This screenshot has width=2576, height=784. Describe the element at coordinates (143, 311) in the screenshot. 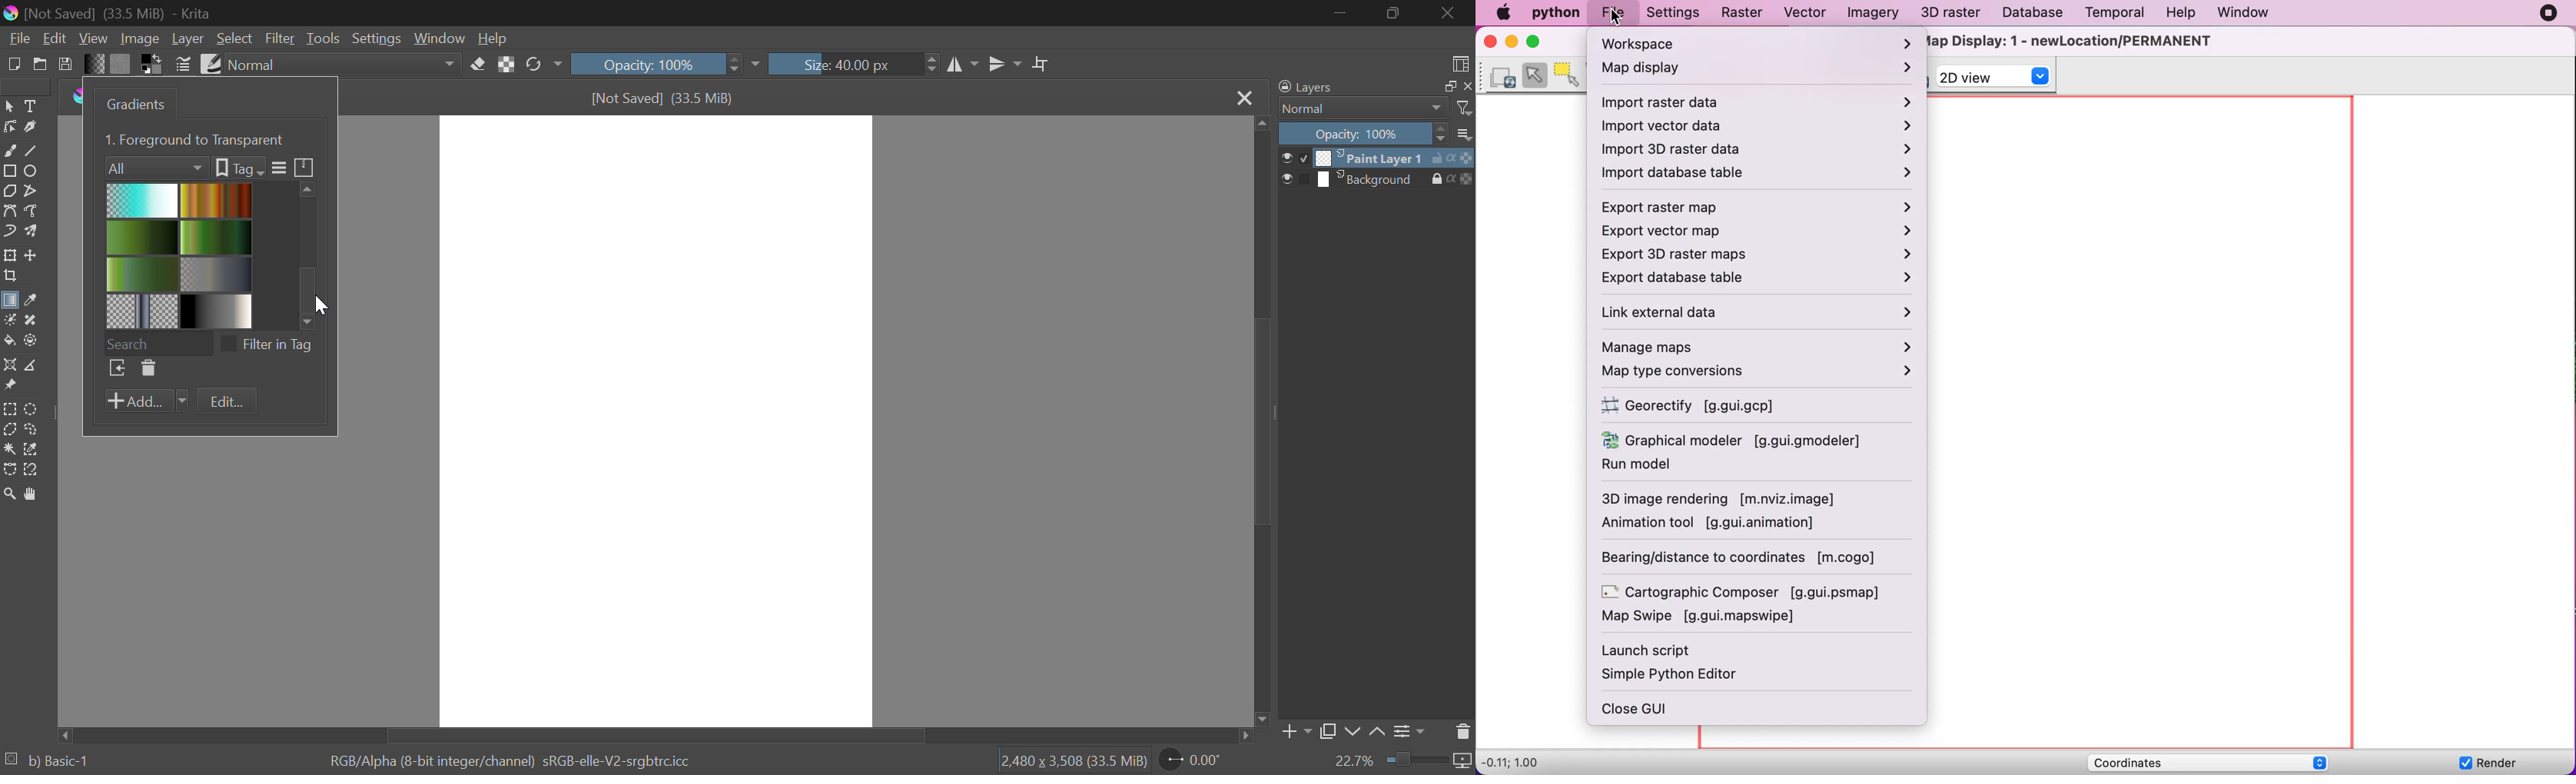

I see `Gradient 7` at that location.